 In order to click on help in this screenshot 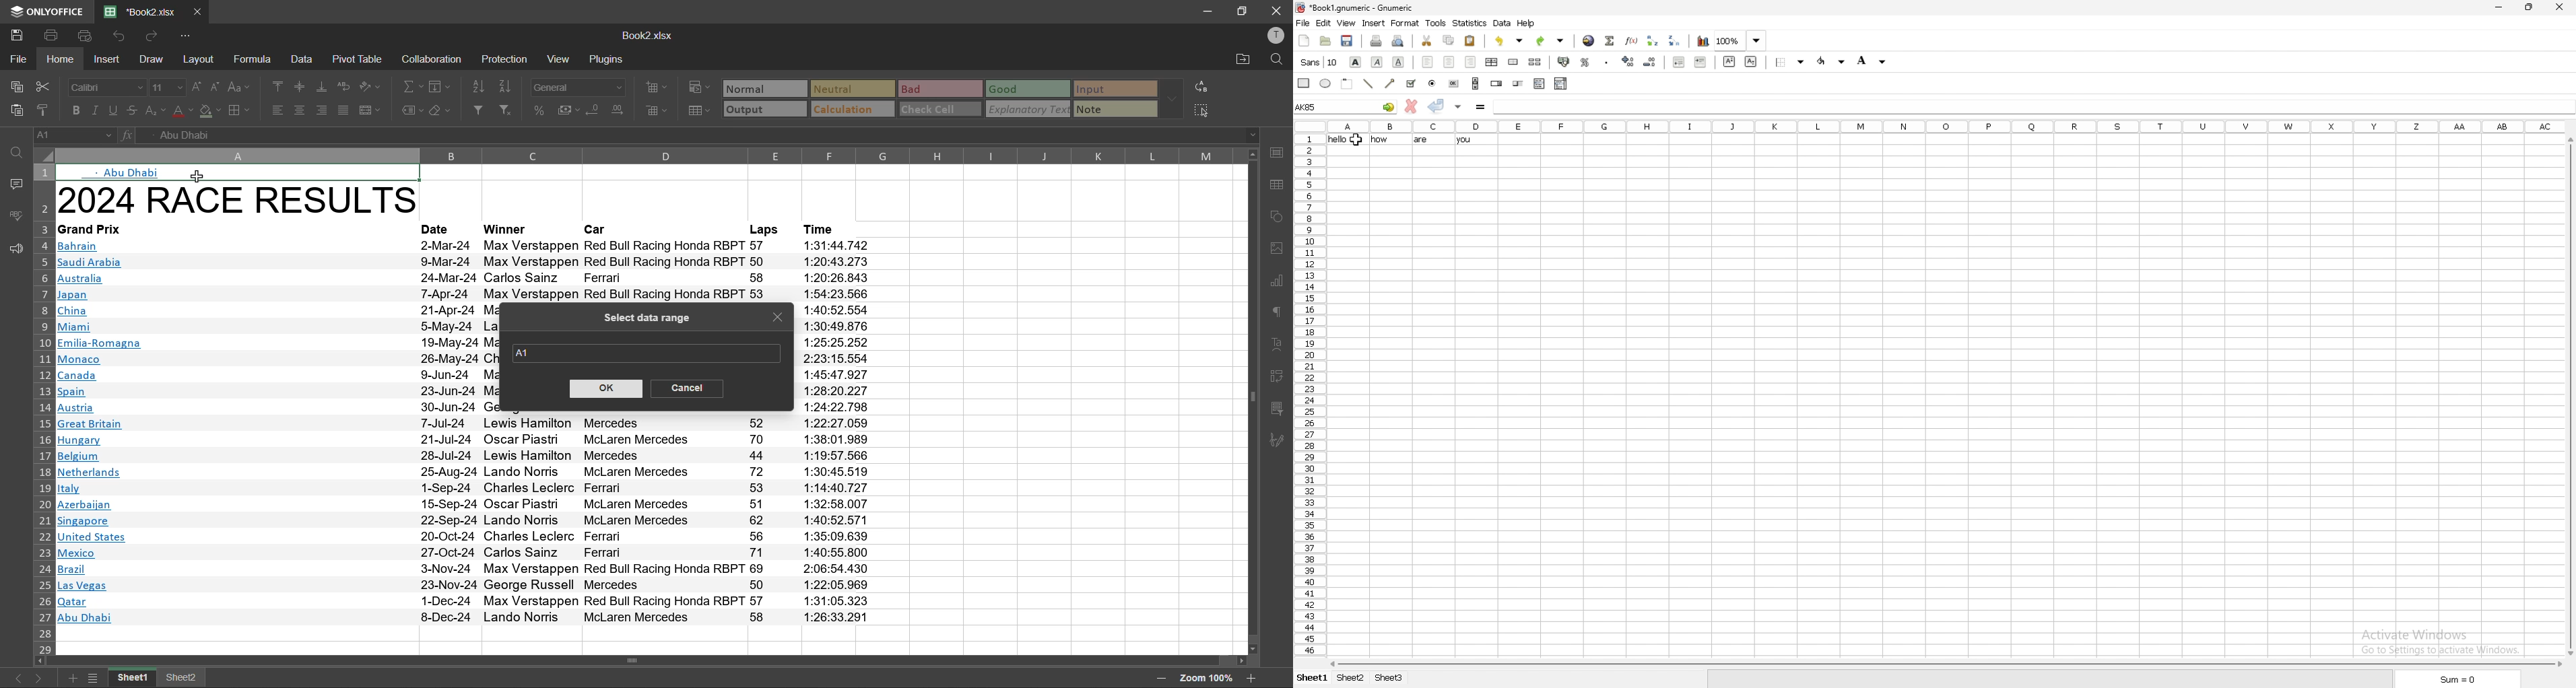, I will do `click(1528, 23)`.